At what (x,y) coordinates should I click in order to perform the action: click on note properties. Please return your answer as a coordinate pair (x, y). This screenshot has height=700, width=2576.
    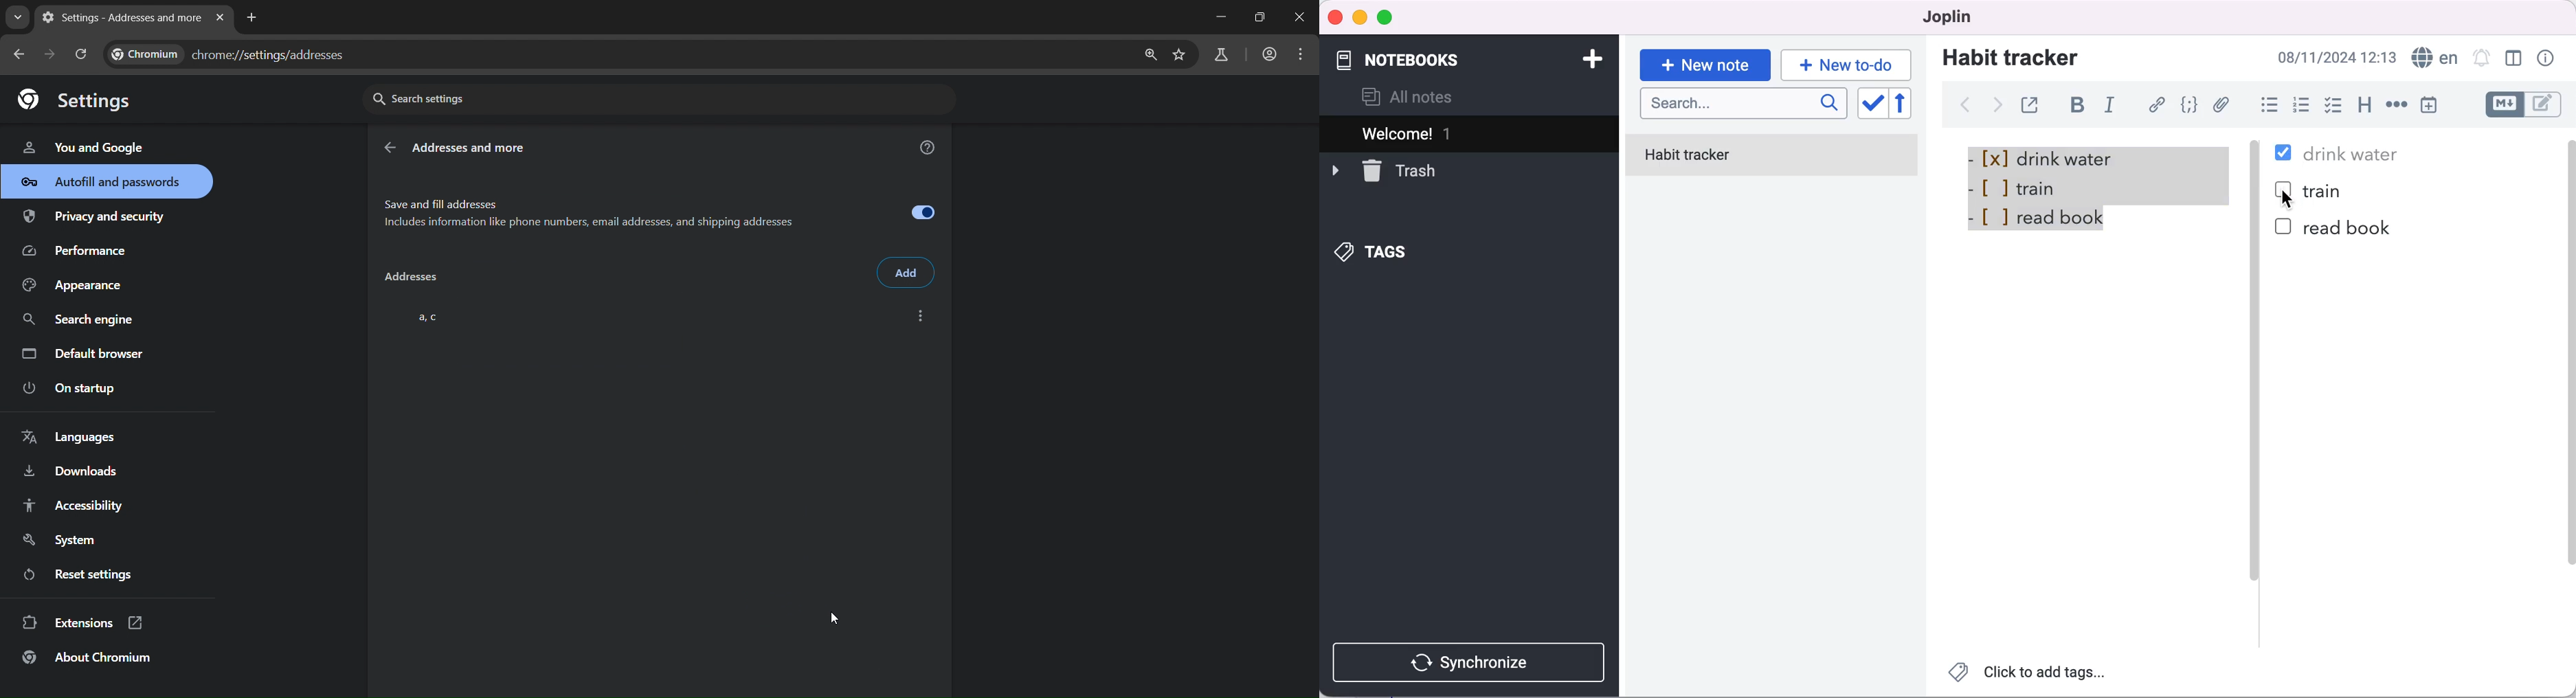
    Looking at the image, I should click on (2548, 58).